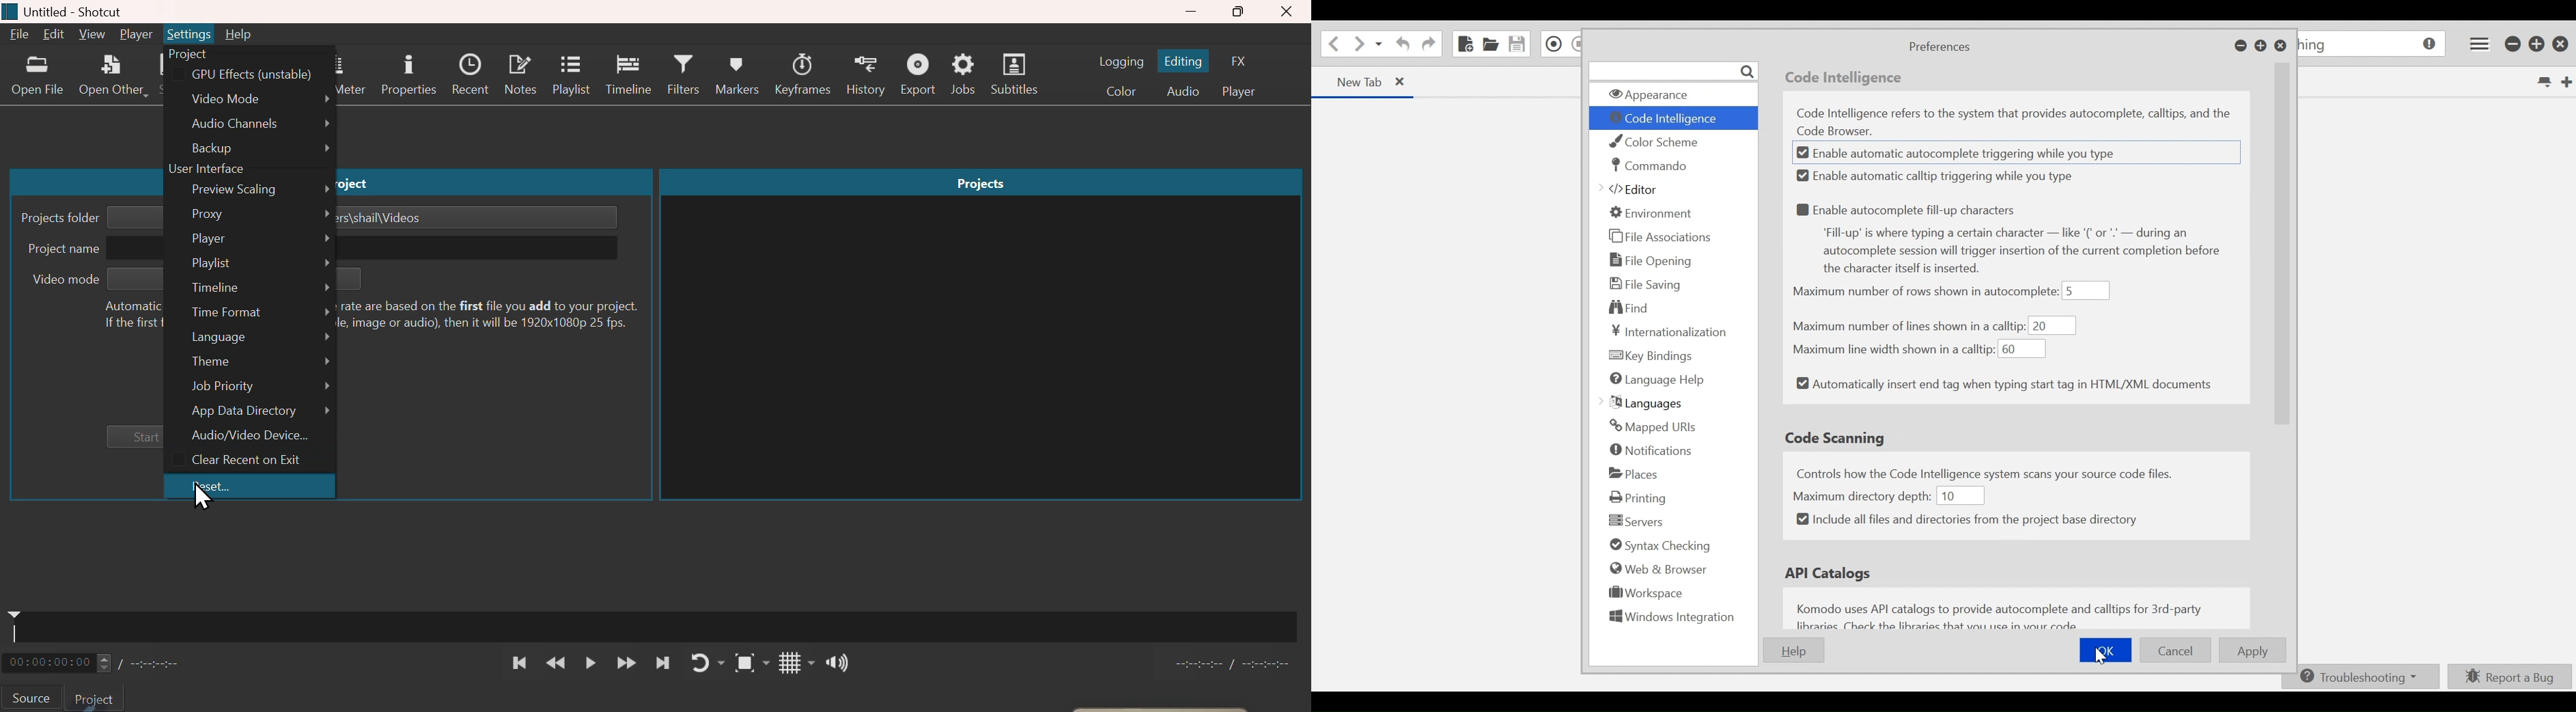 This screenshot has height=728, width=2576. What do you see at coordinates (1892, 348) in the screenshot?
I see `Maximum line width shown in a calltip:` at bounding box center [1892, 348].